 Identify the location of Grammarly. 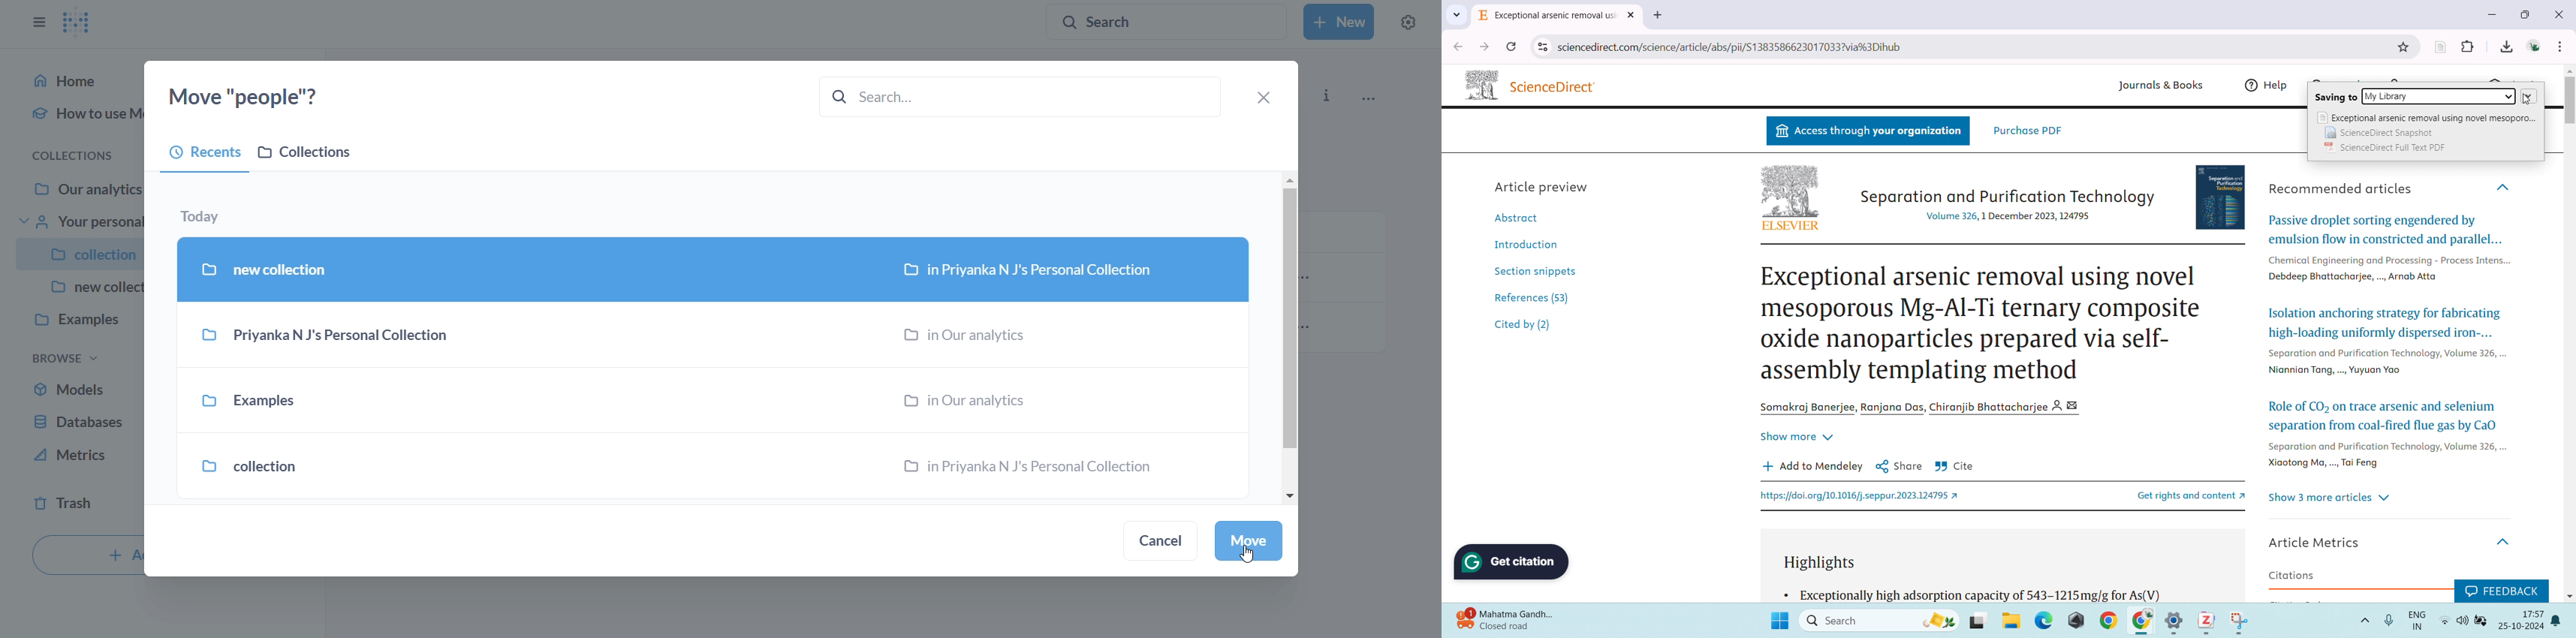
(1513, 562).